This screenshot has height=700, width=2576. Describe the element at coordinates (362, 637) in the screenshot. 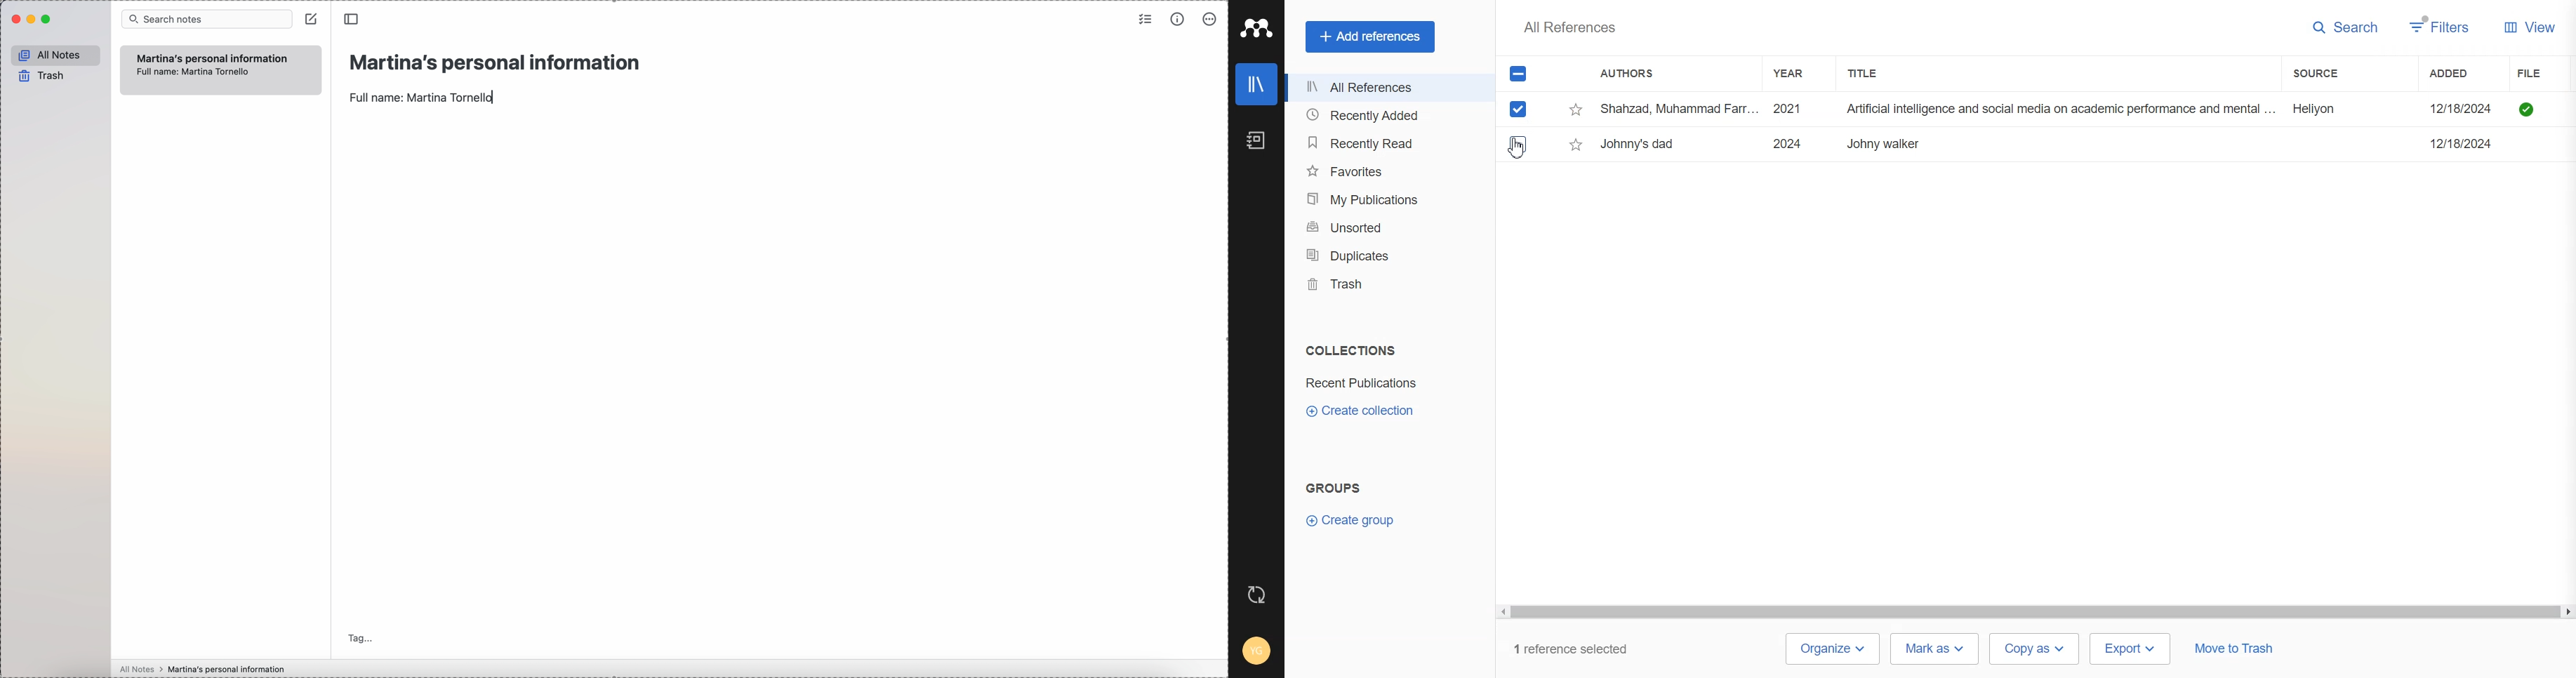

I see `tag` at that location.